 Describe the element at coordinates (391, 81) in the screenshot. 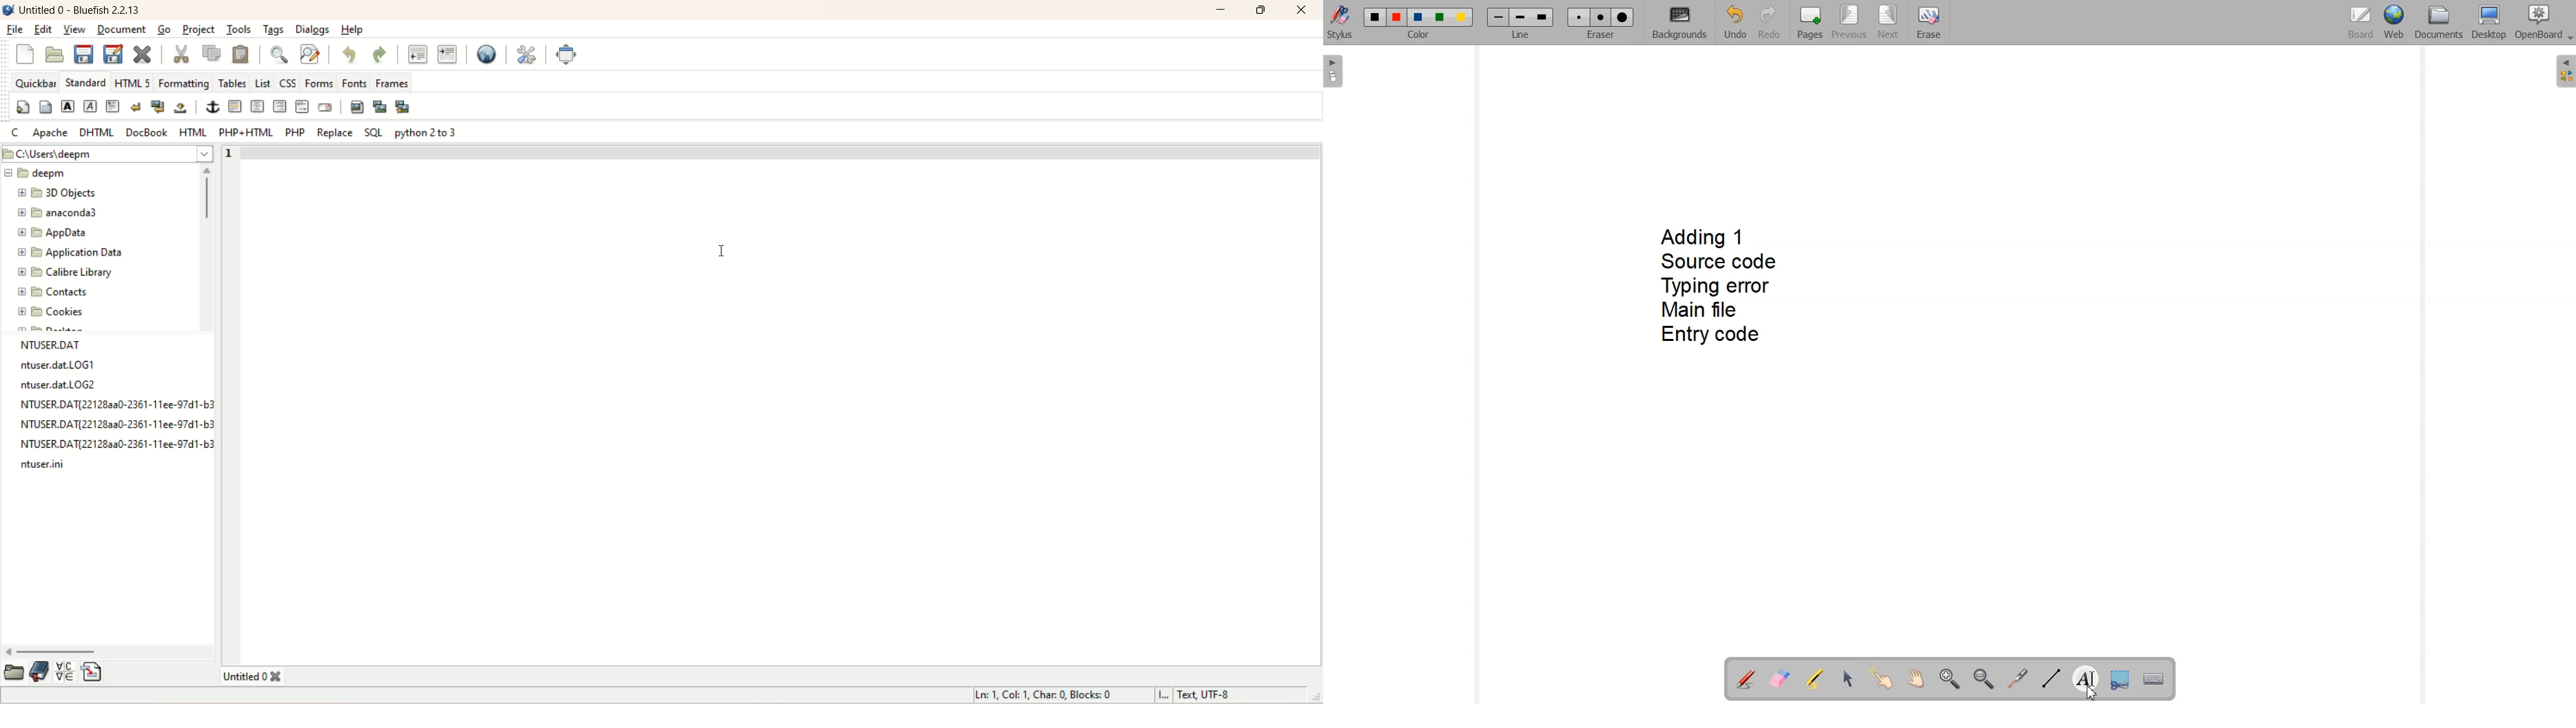

I see `frames` at that location.